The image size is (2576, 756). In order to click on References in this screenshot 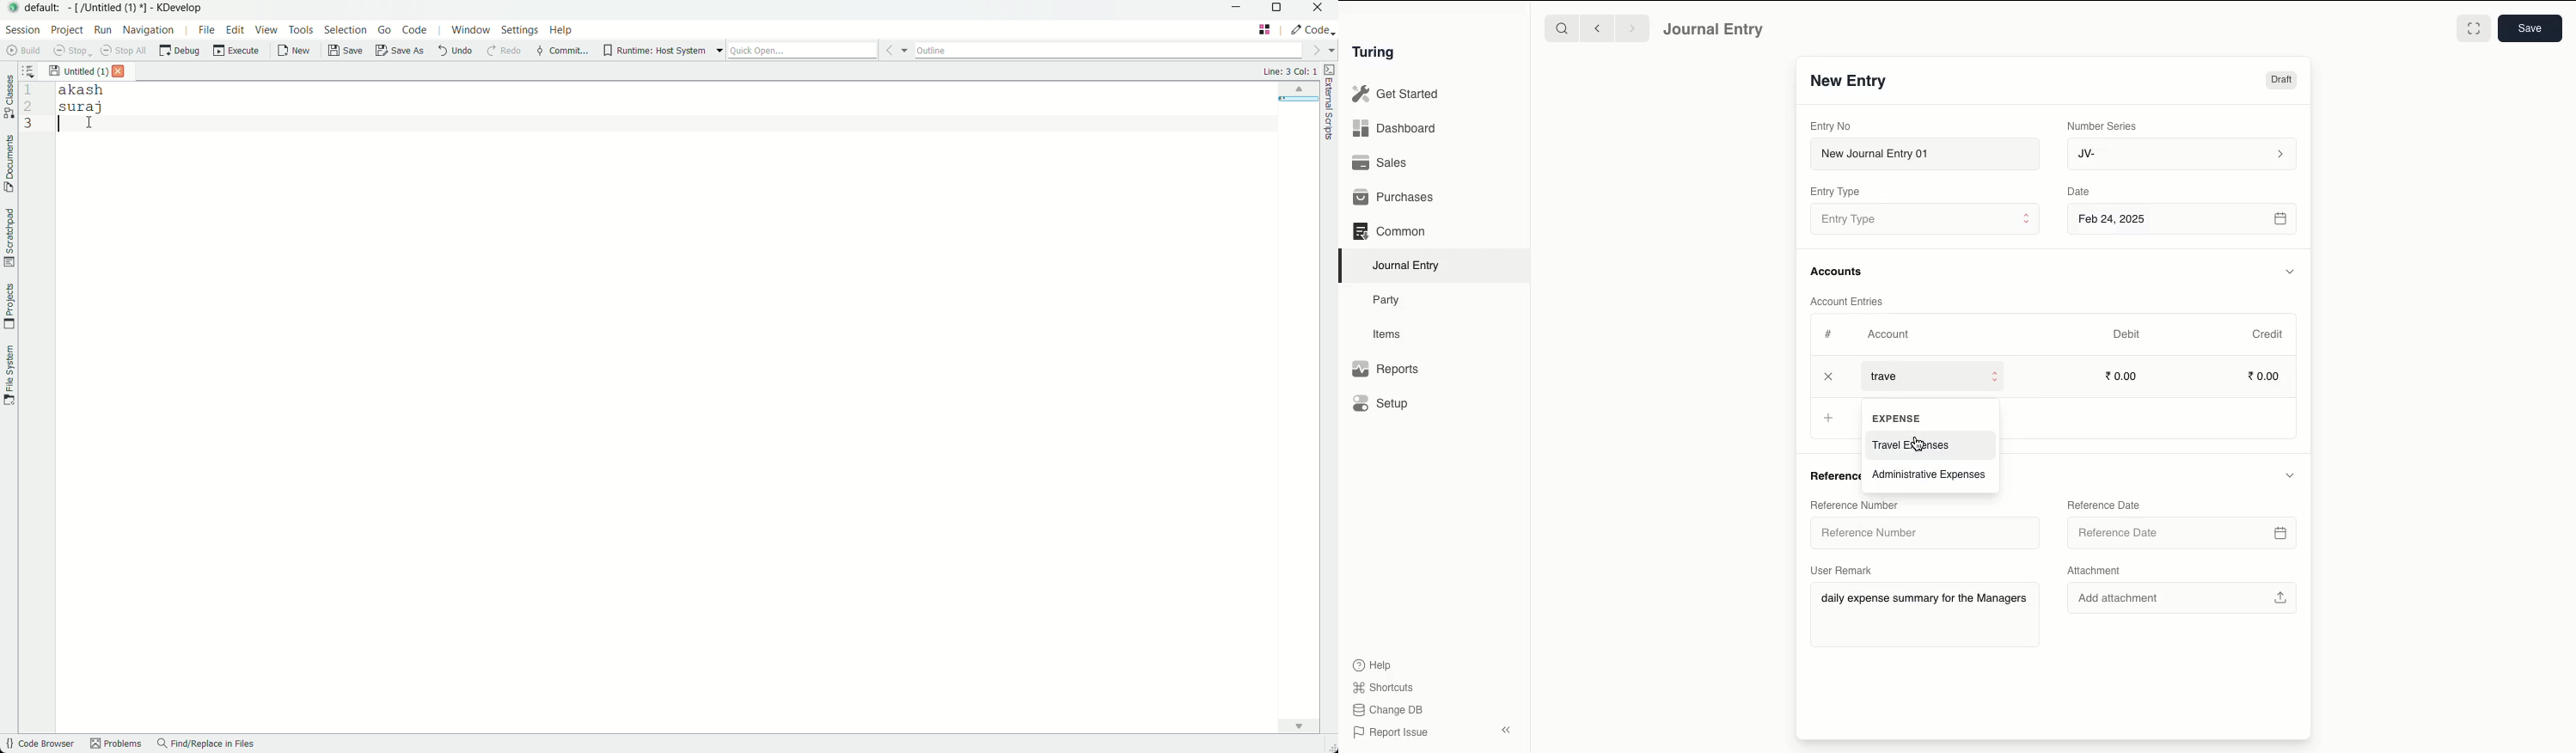, I will do `click(1833, 475)`.